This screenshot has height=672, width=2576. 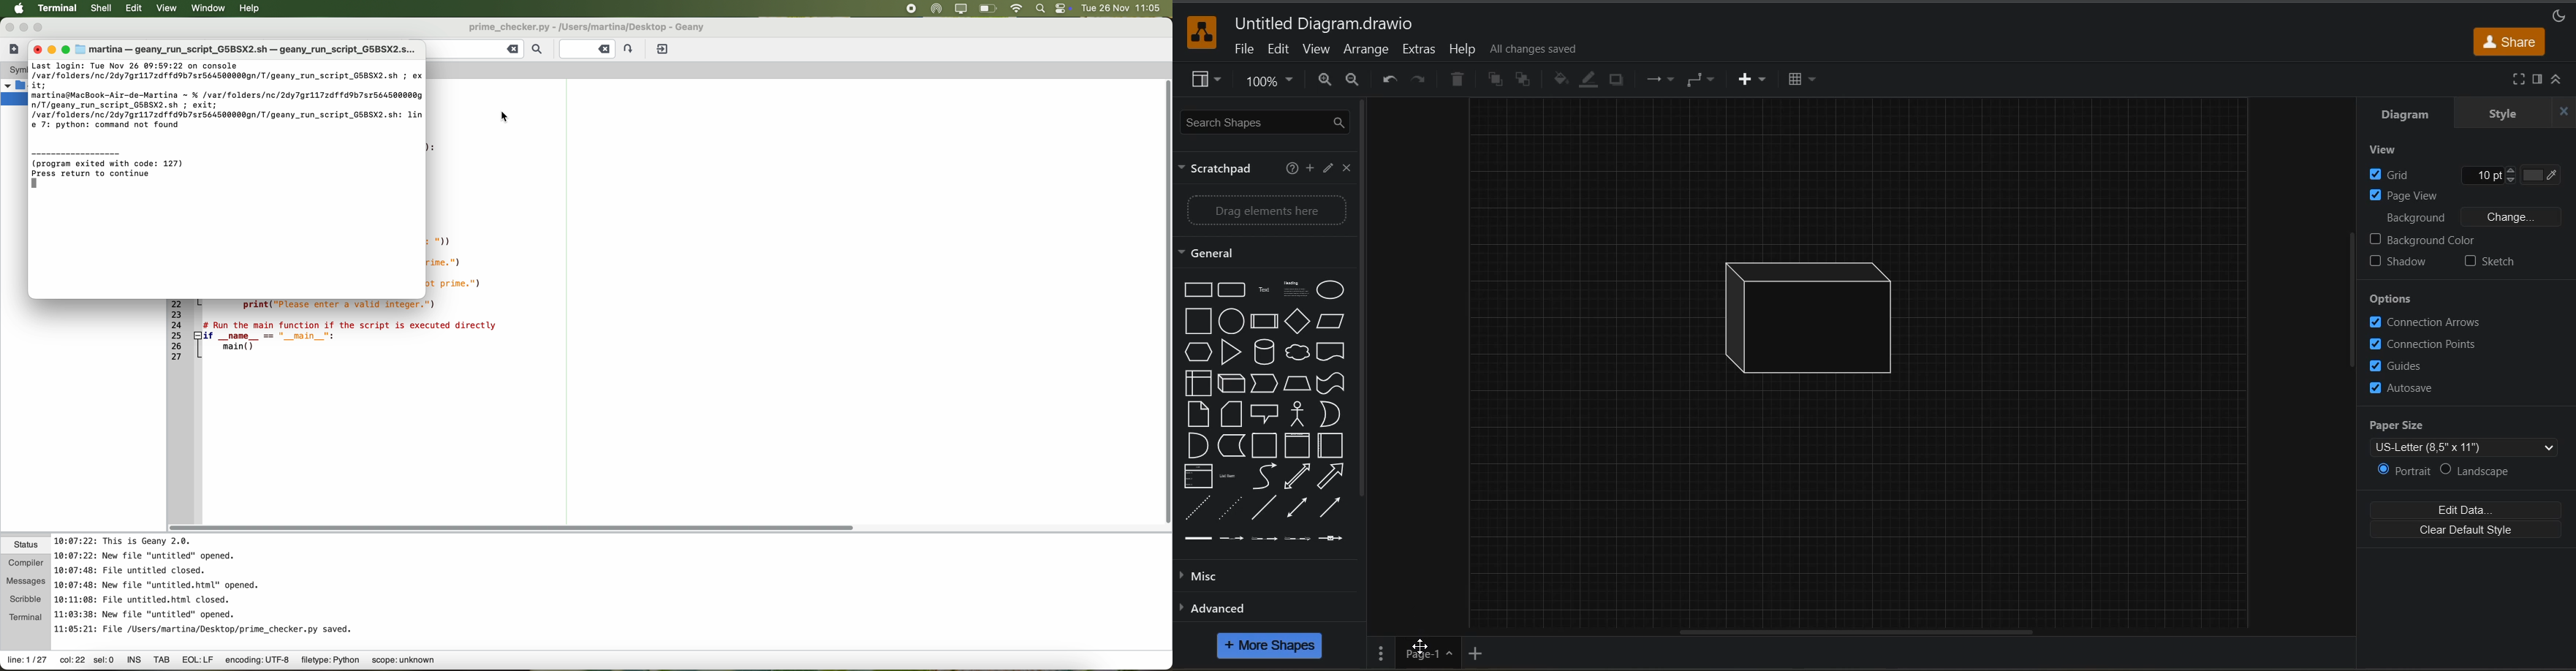 I want to click on general, so click(x=1221, y=254).